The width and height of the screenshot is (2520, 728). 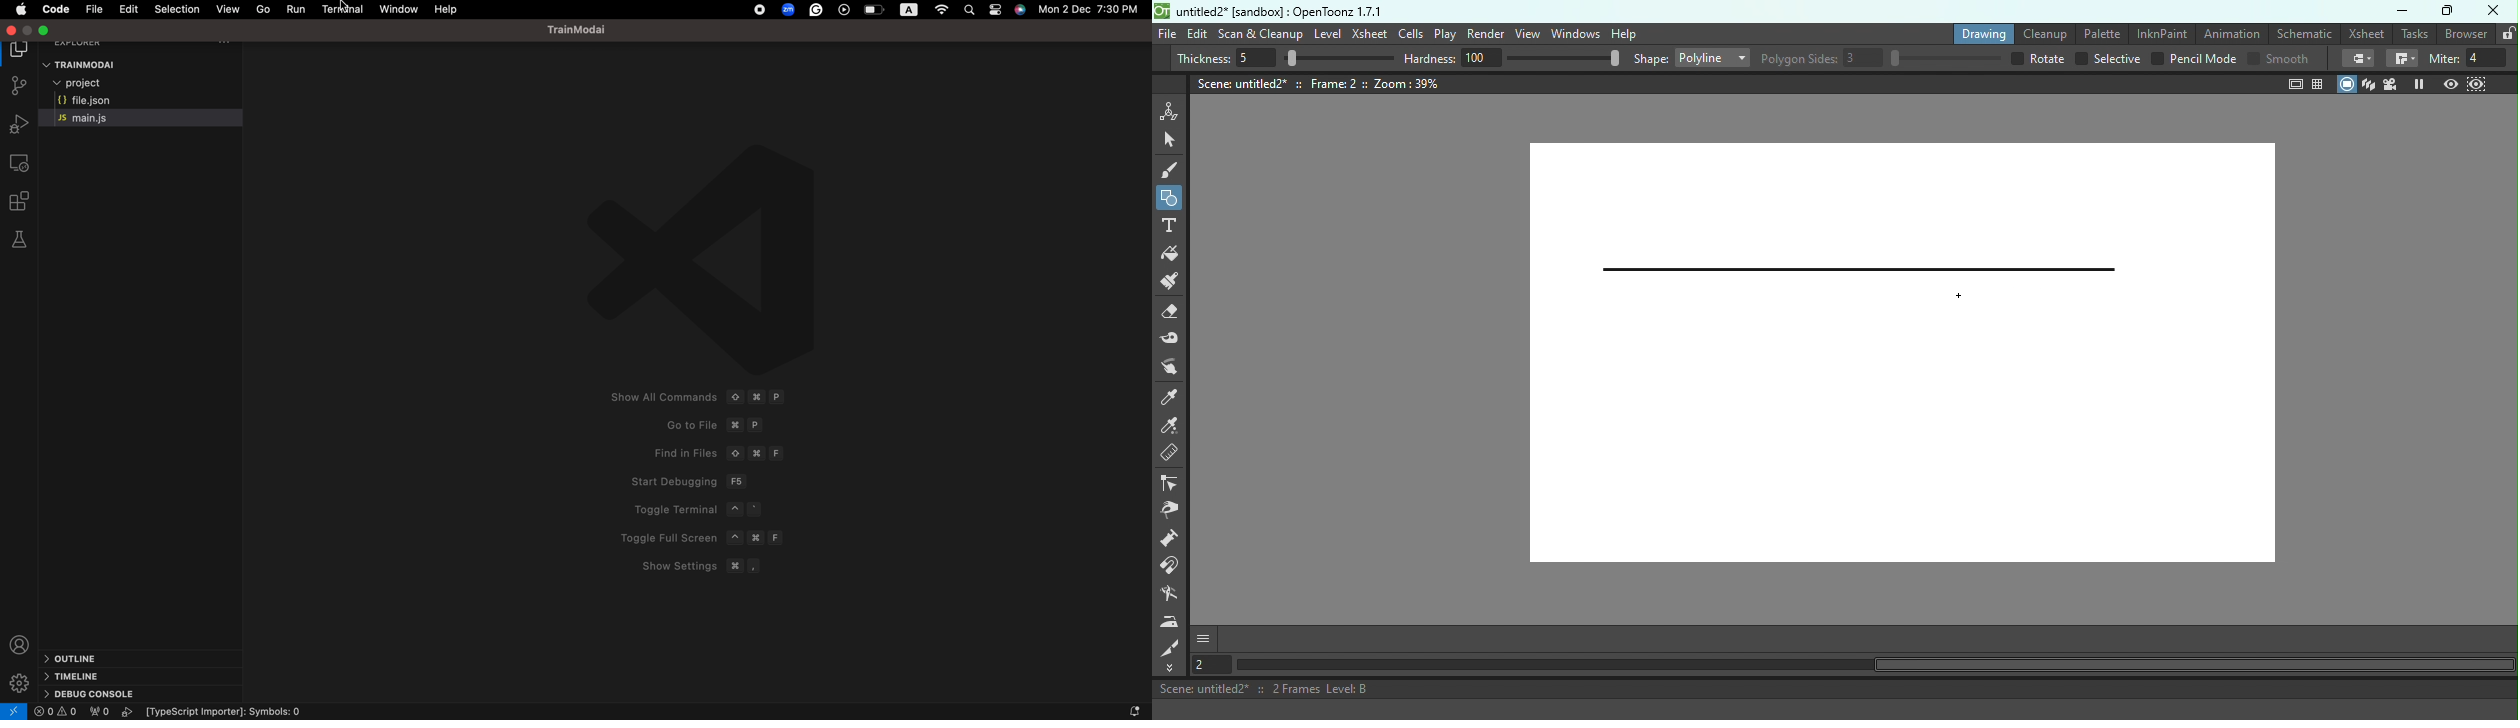 What do you see at coordinates (2415, 34) in the screenshot?
I see `Tasks` at bounding box center [2415, 34].